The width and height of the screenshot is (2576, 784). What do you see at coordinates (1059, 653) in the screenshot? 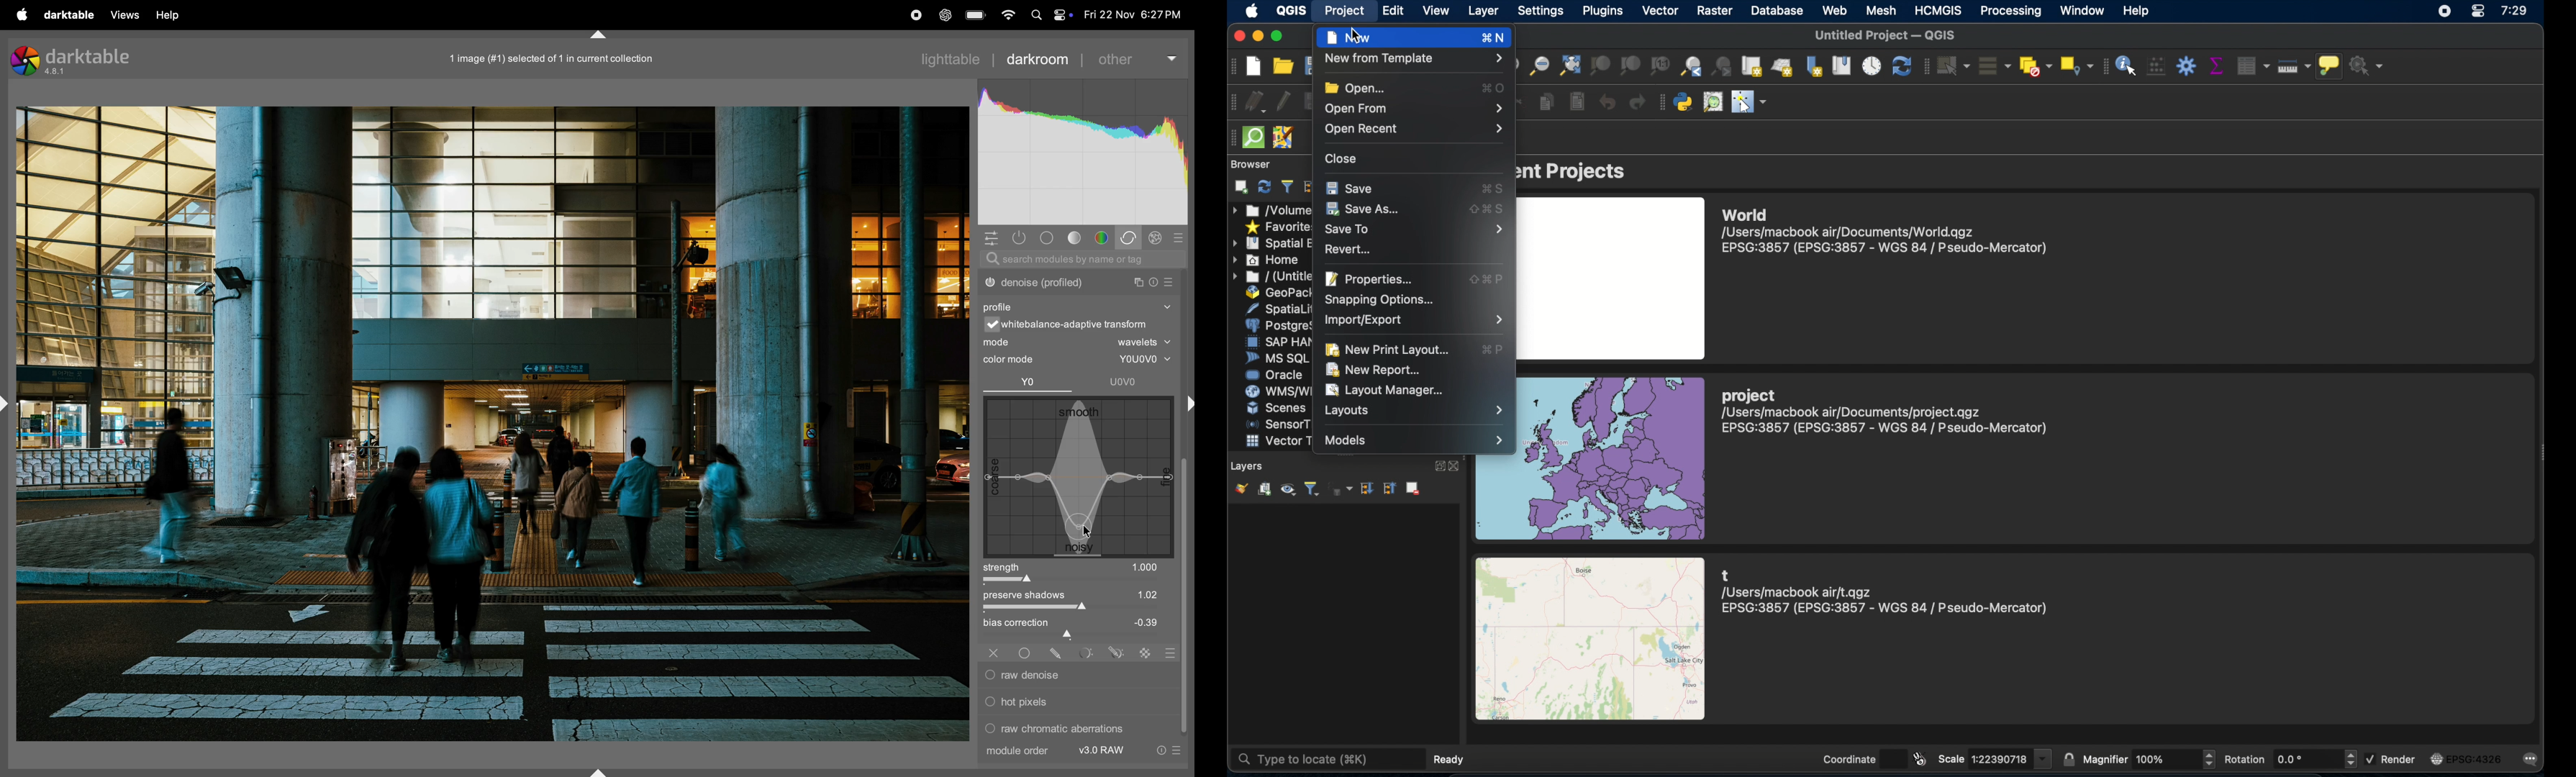
I see `drawn mask` at bounding box center [1059, 653].